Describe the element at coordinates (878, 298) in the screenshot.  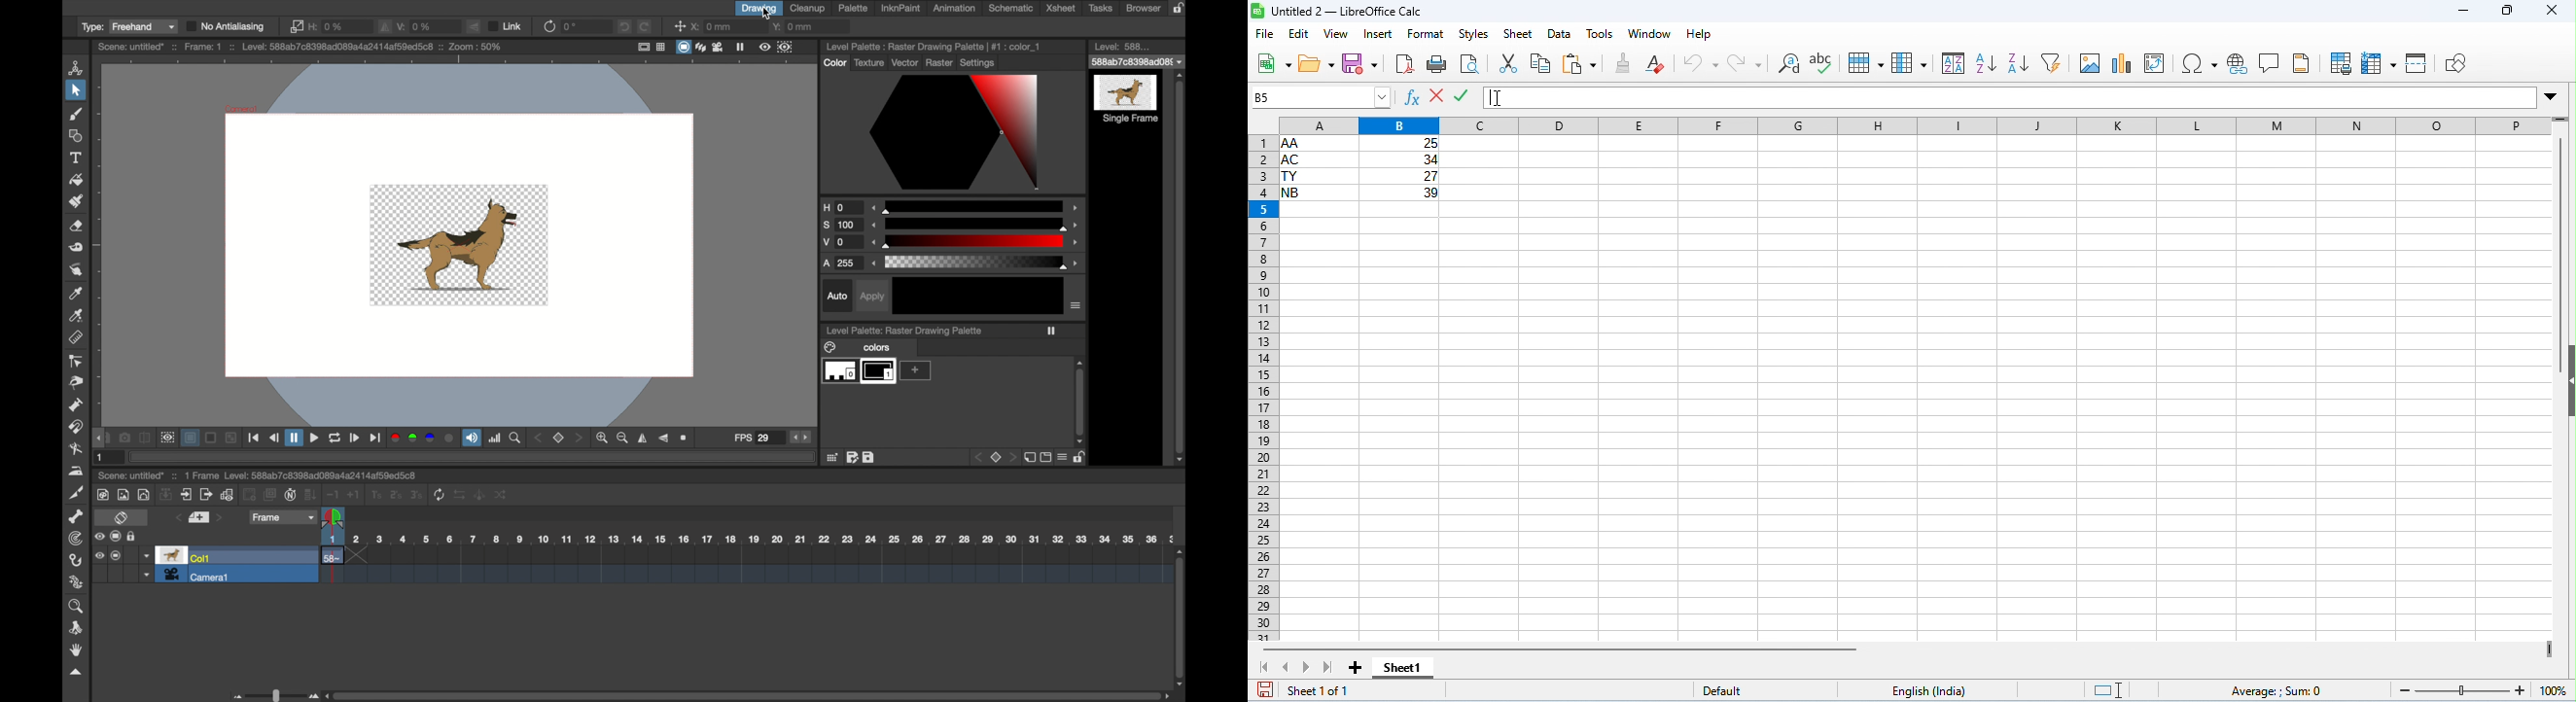
I see `apply` at that location.